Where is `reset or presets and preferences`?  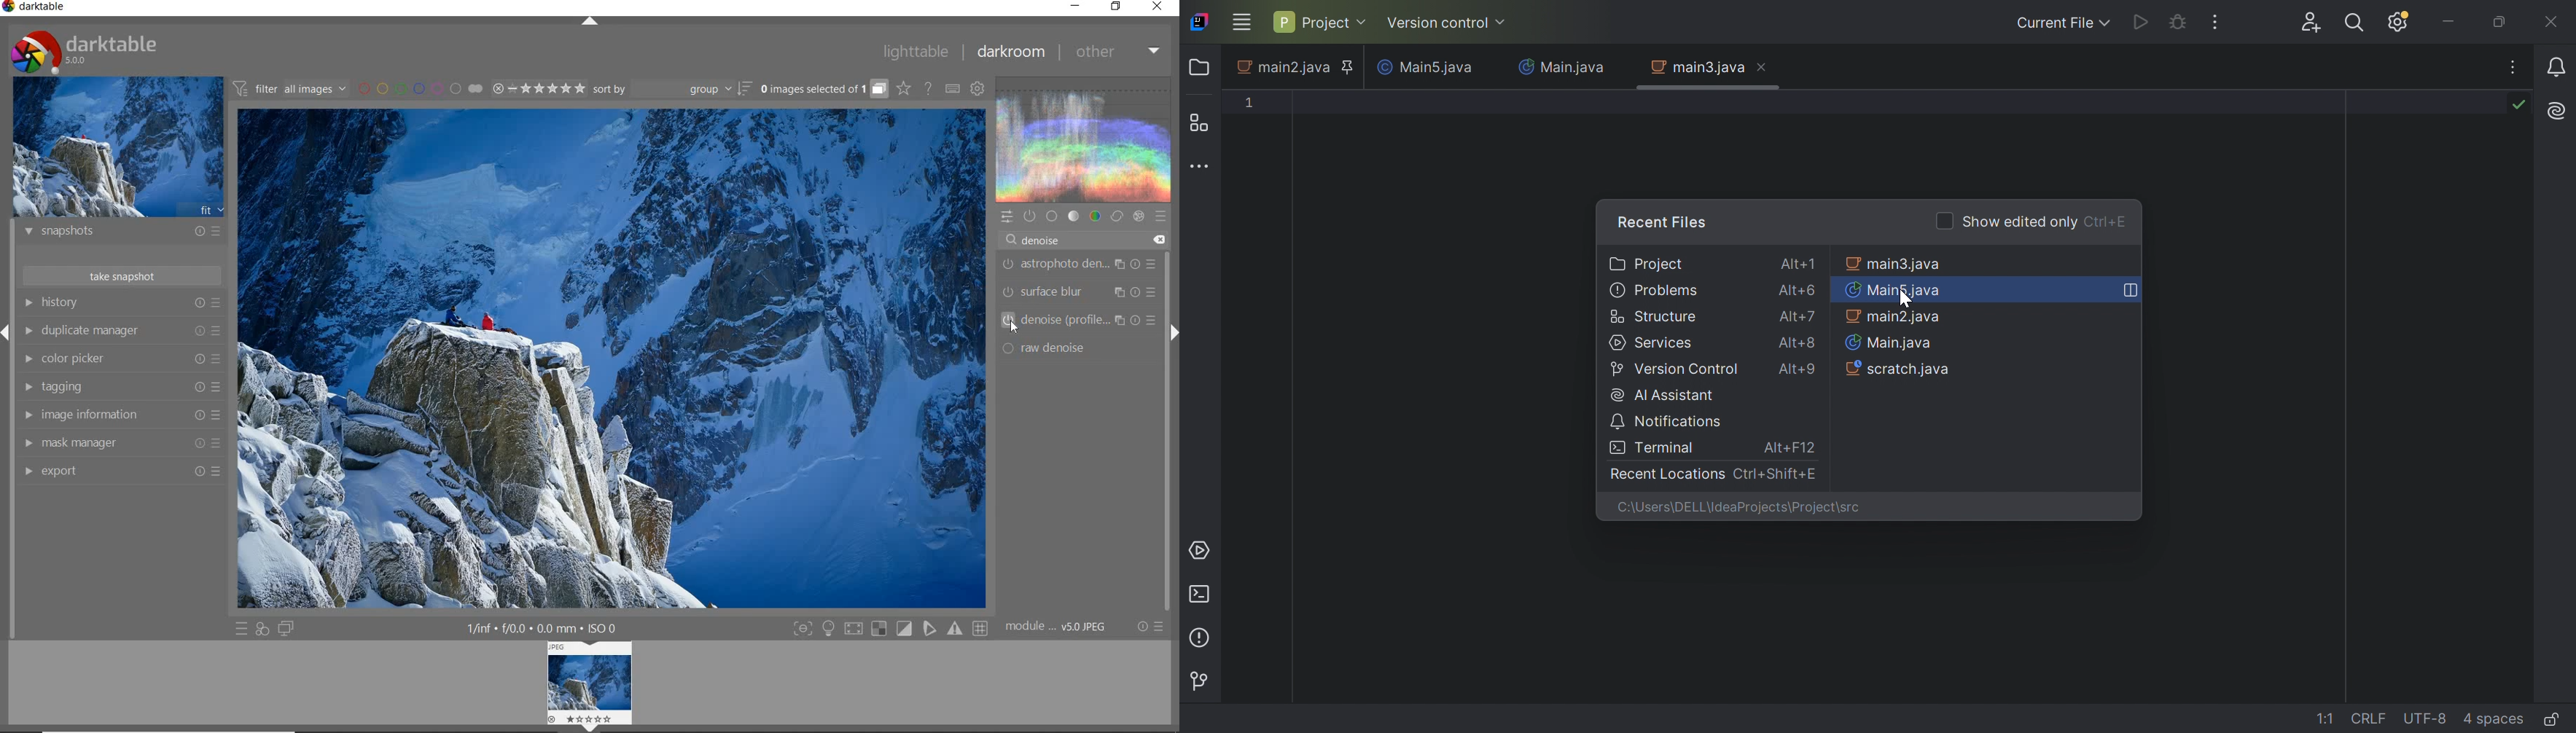
reset or presets and preferences is located at coordinates (1153, 626).